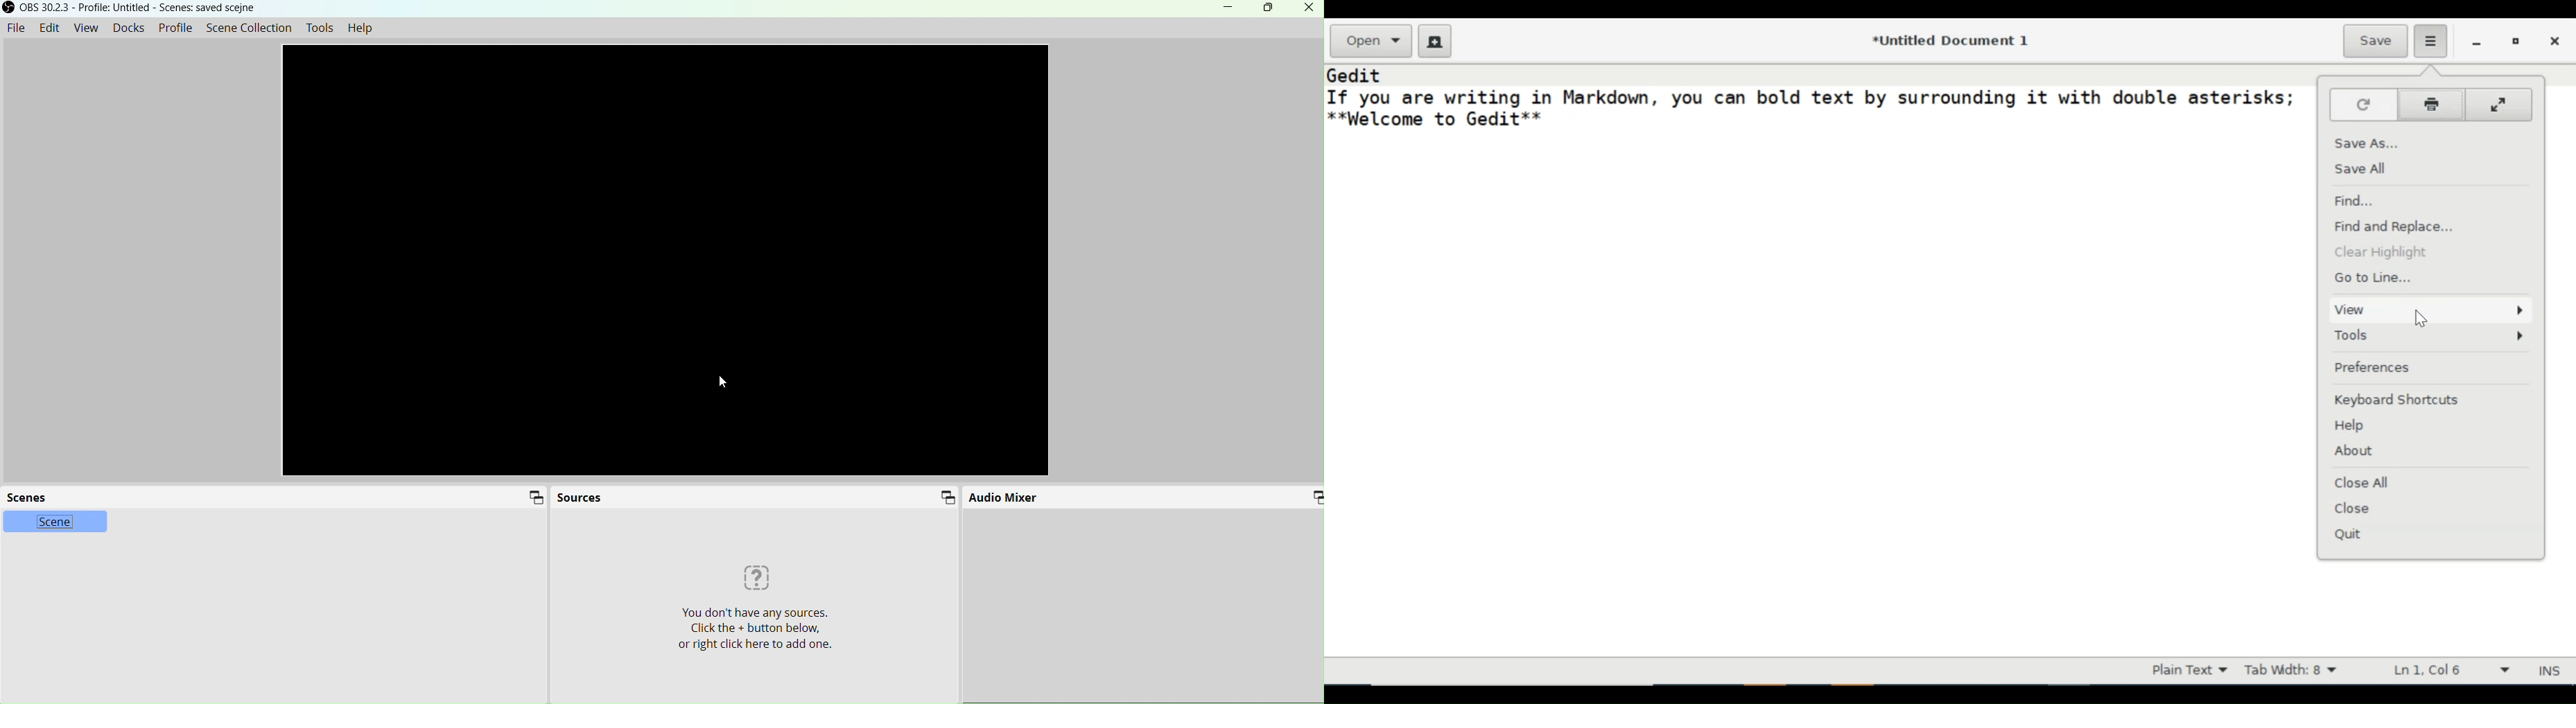 The image size is (2576, 728). Describe the element at coordinates (129, 27) in the screenshot. I see `Docks` at that location.